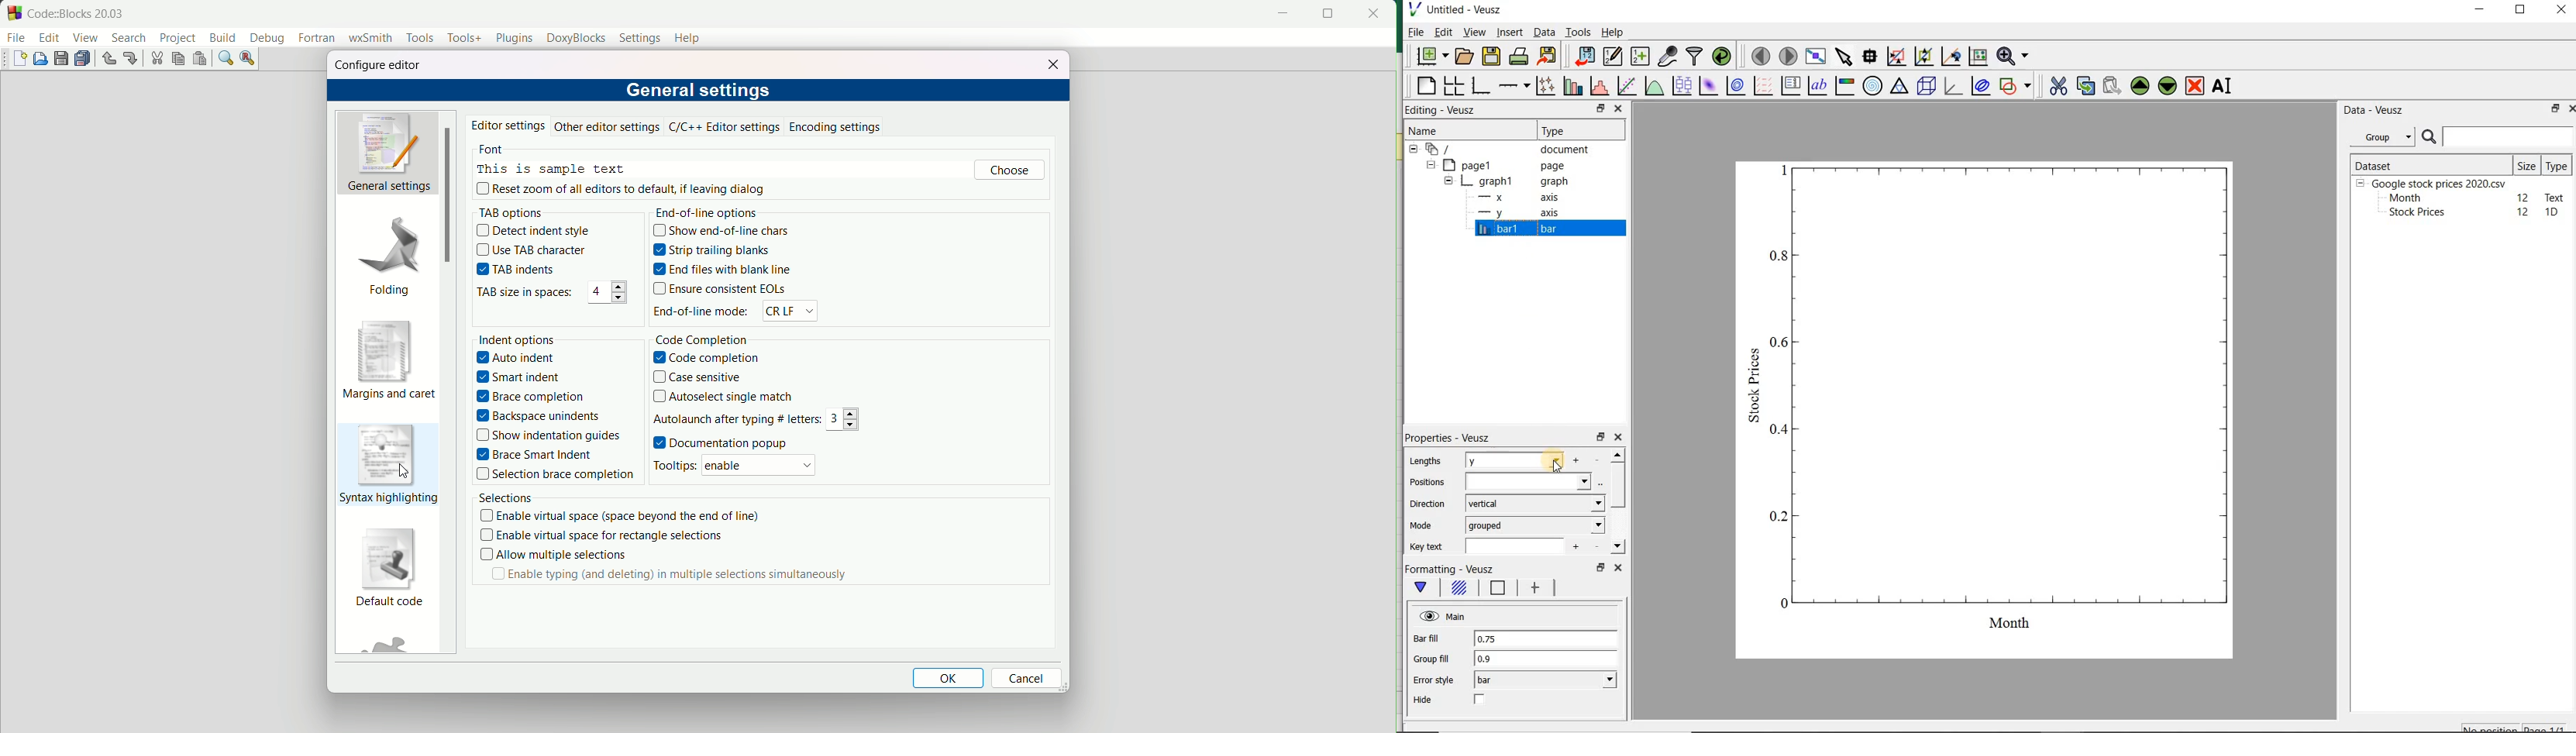 The width and height of the screenshot is (2576, 756). Describe the element at coordinates (1759, 55) in the screenshot. I see `move to the previous page` at that location.